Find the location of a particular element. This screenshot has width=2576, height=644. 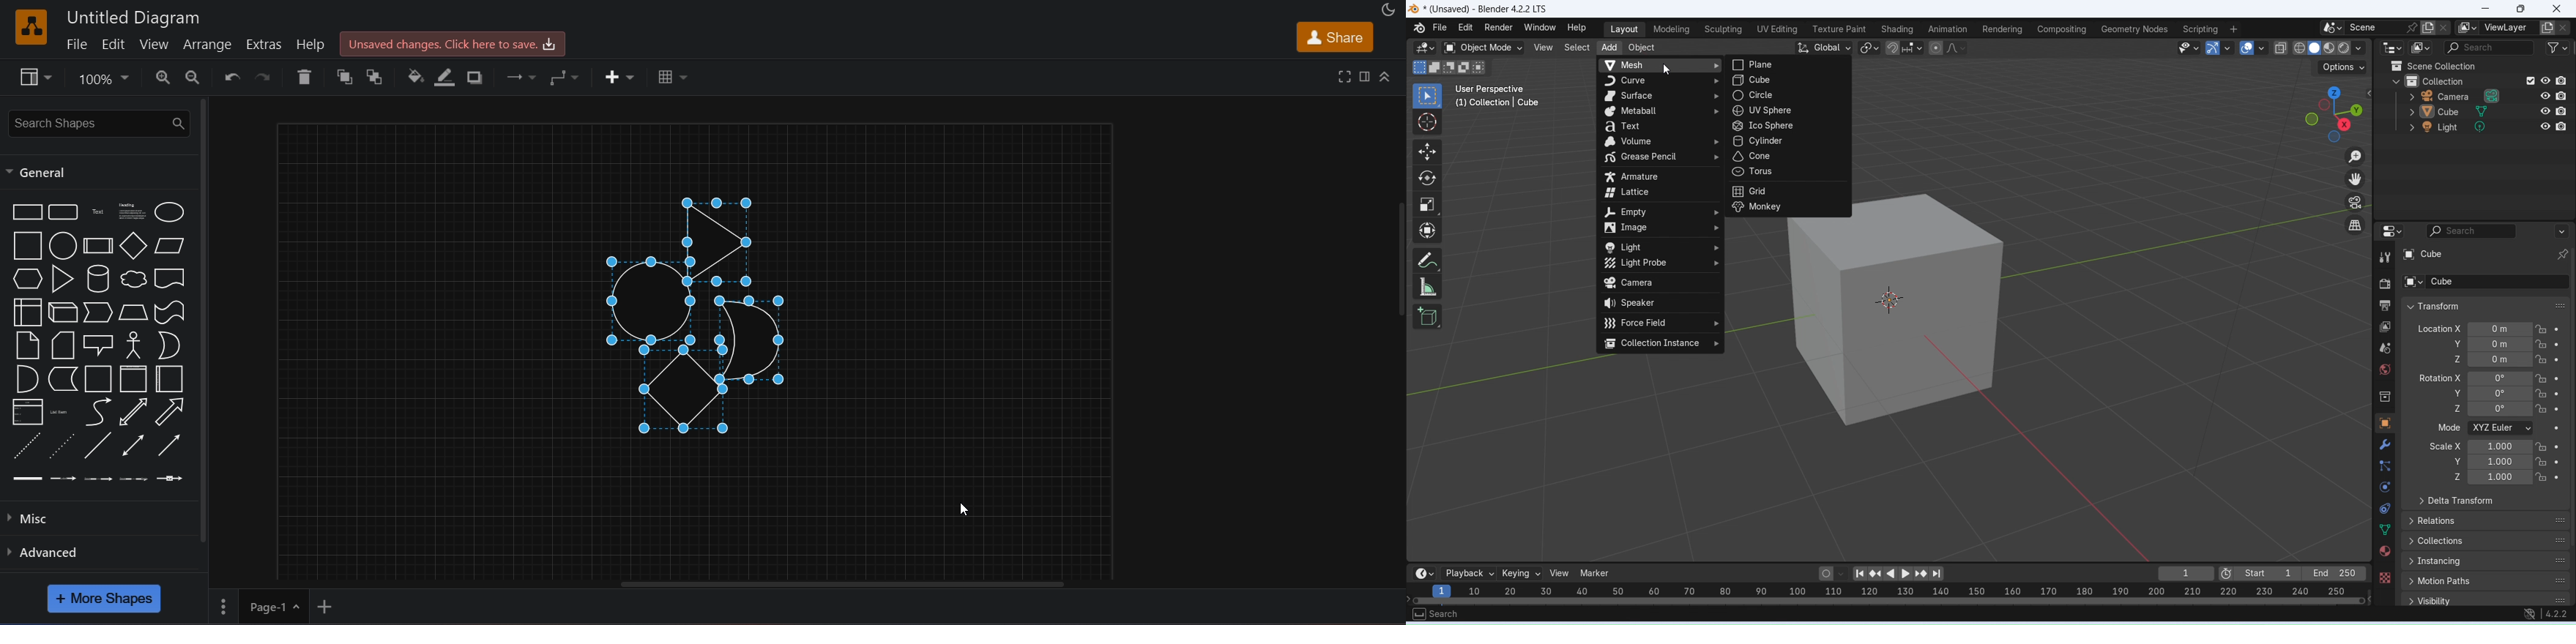

Proportional Editing  is located at coordinates (1945, 48).